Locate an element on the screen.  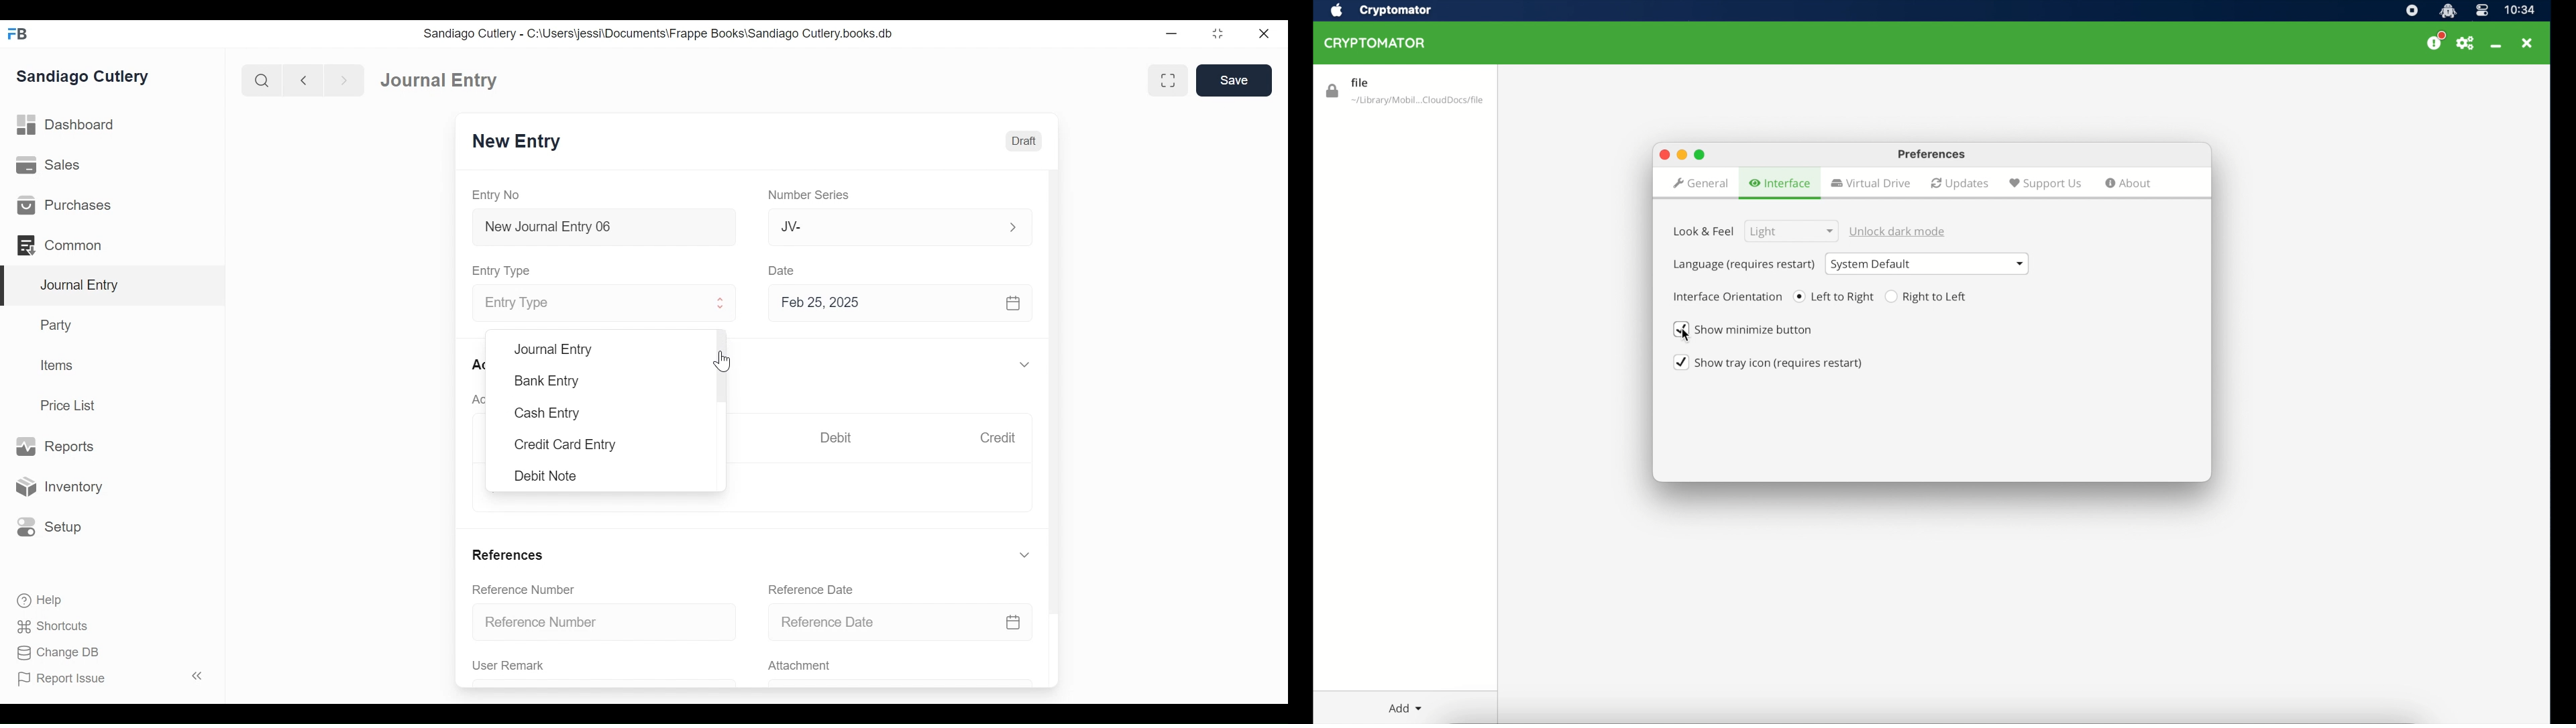
Reference Date is located at coordinates (900, 621).